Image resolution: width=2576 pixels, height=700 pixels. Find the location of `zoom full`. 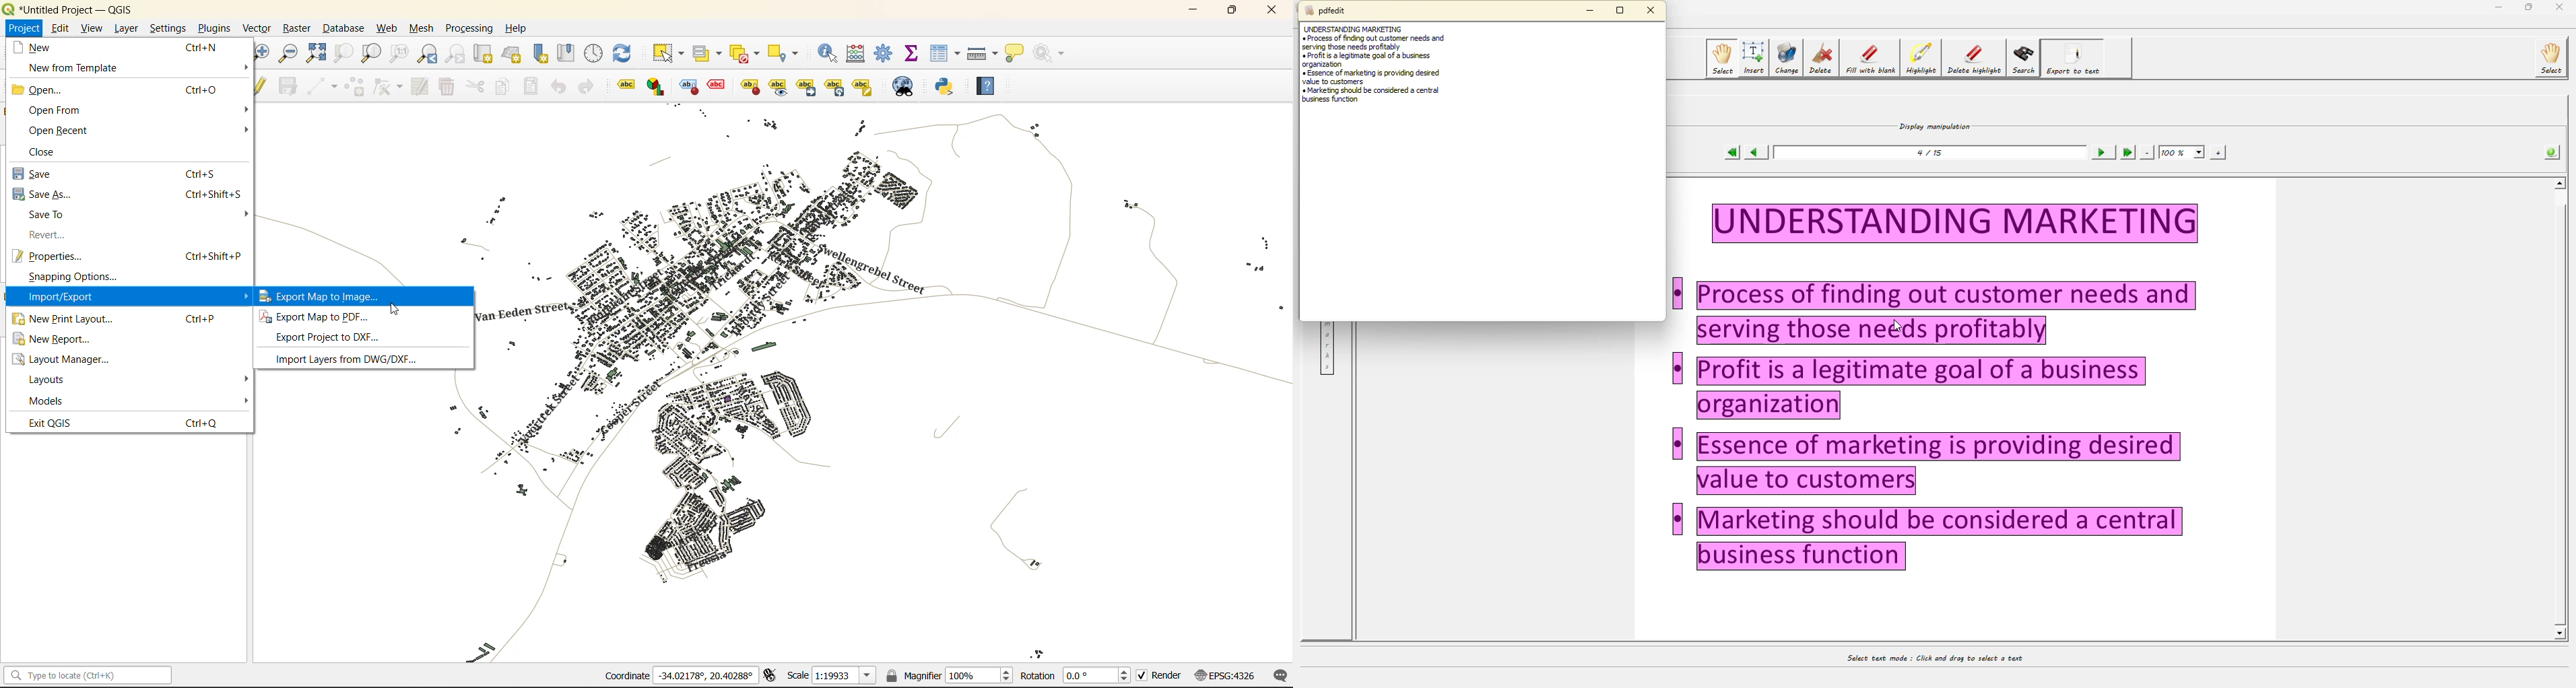

zoom full is located at coordinates (315, 54).